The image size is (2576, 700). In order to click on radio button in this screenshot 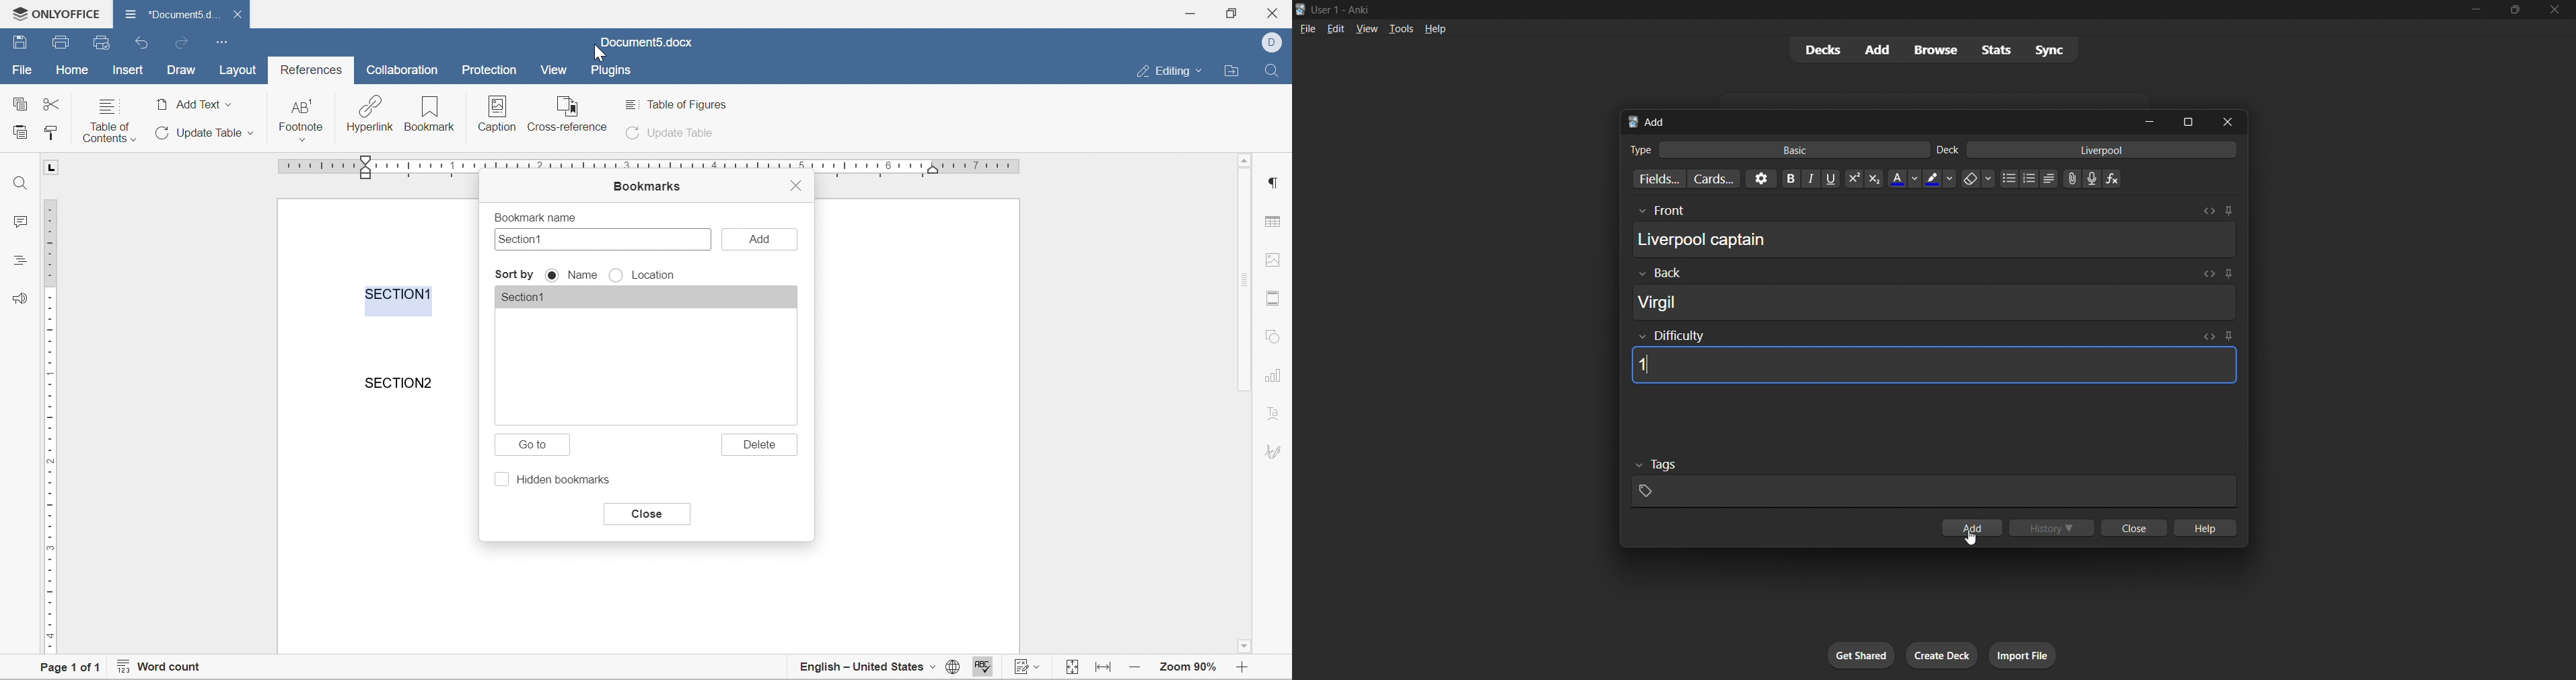, I will do `click(554, 275)`.